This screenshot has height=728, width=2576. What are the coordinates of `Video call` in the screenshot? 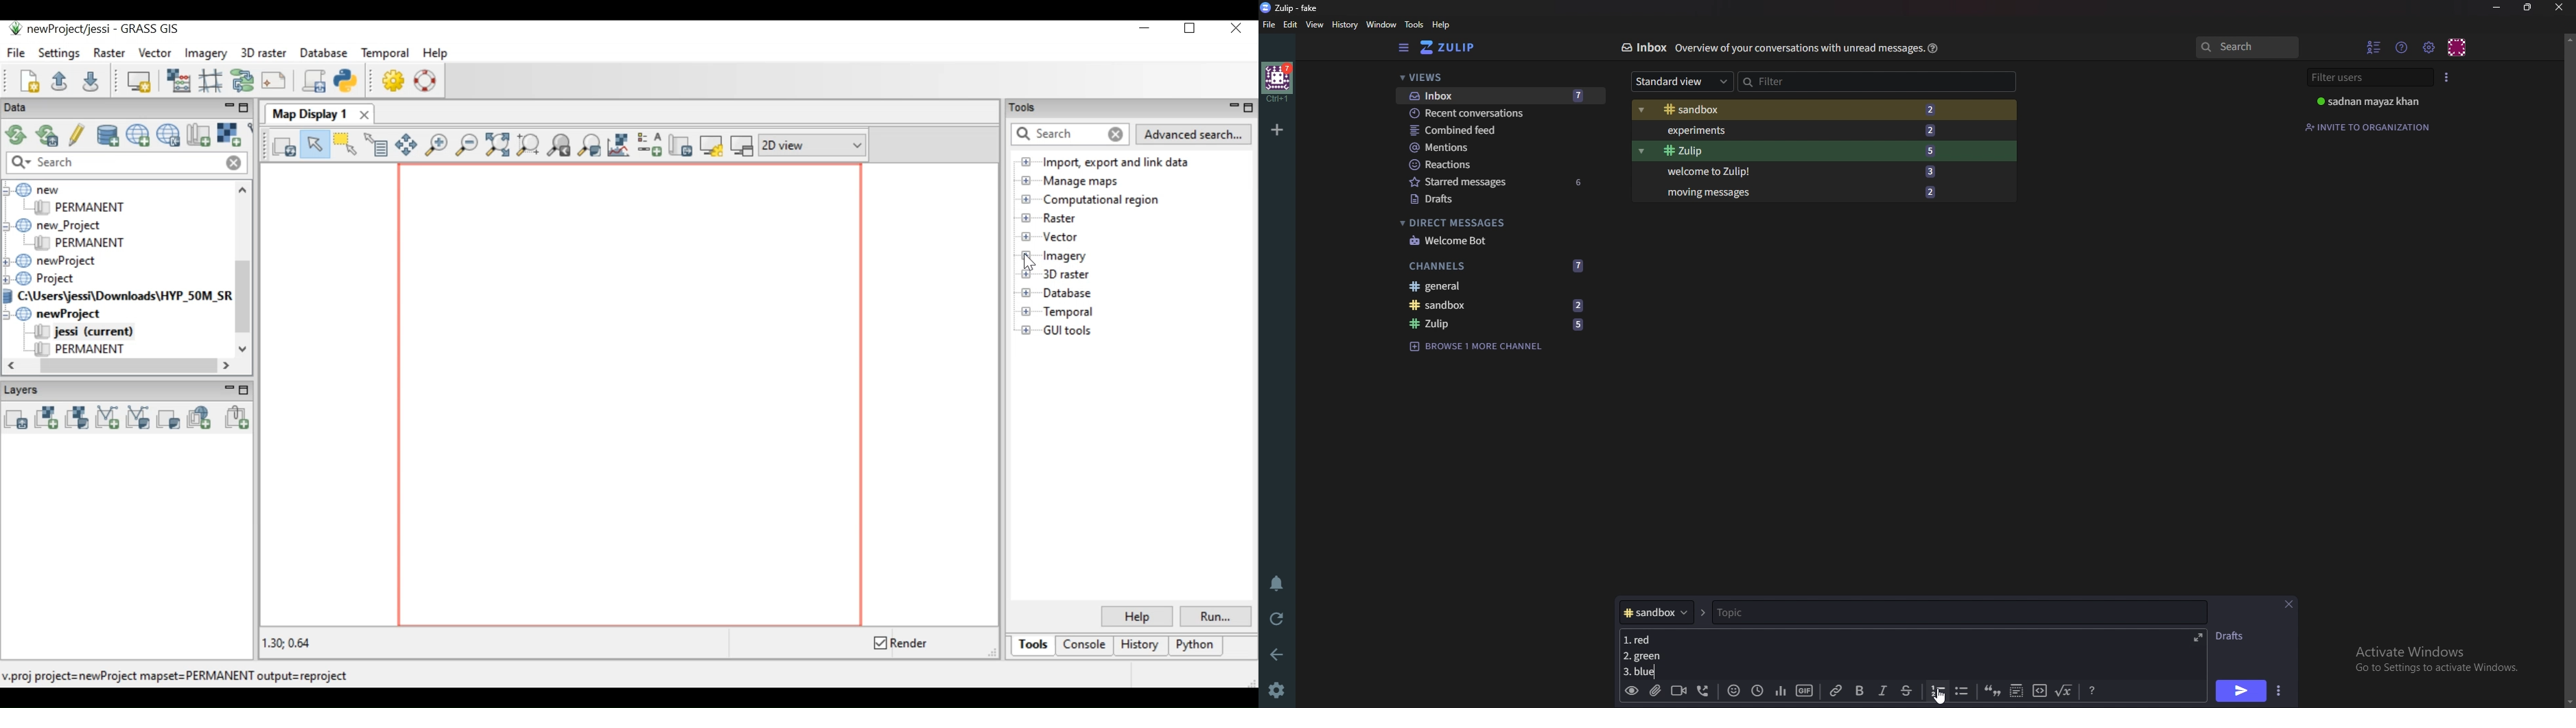 It's located at (1677, 690).